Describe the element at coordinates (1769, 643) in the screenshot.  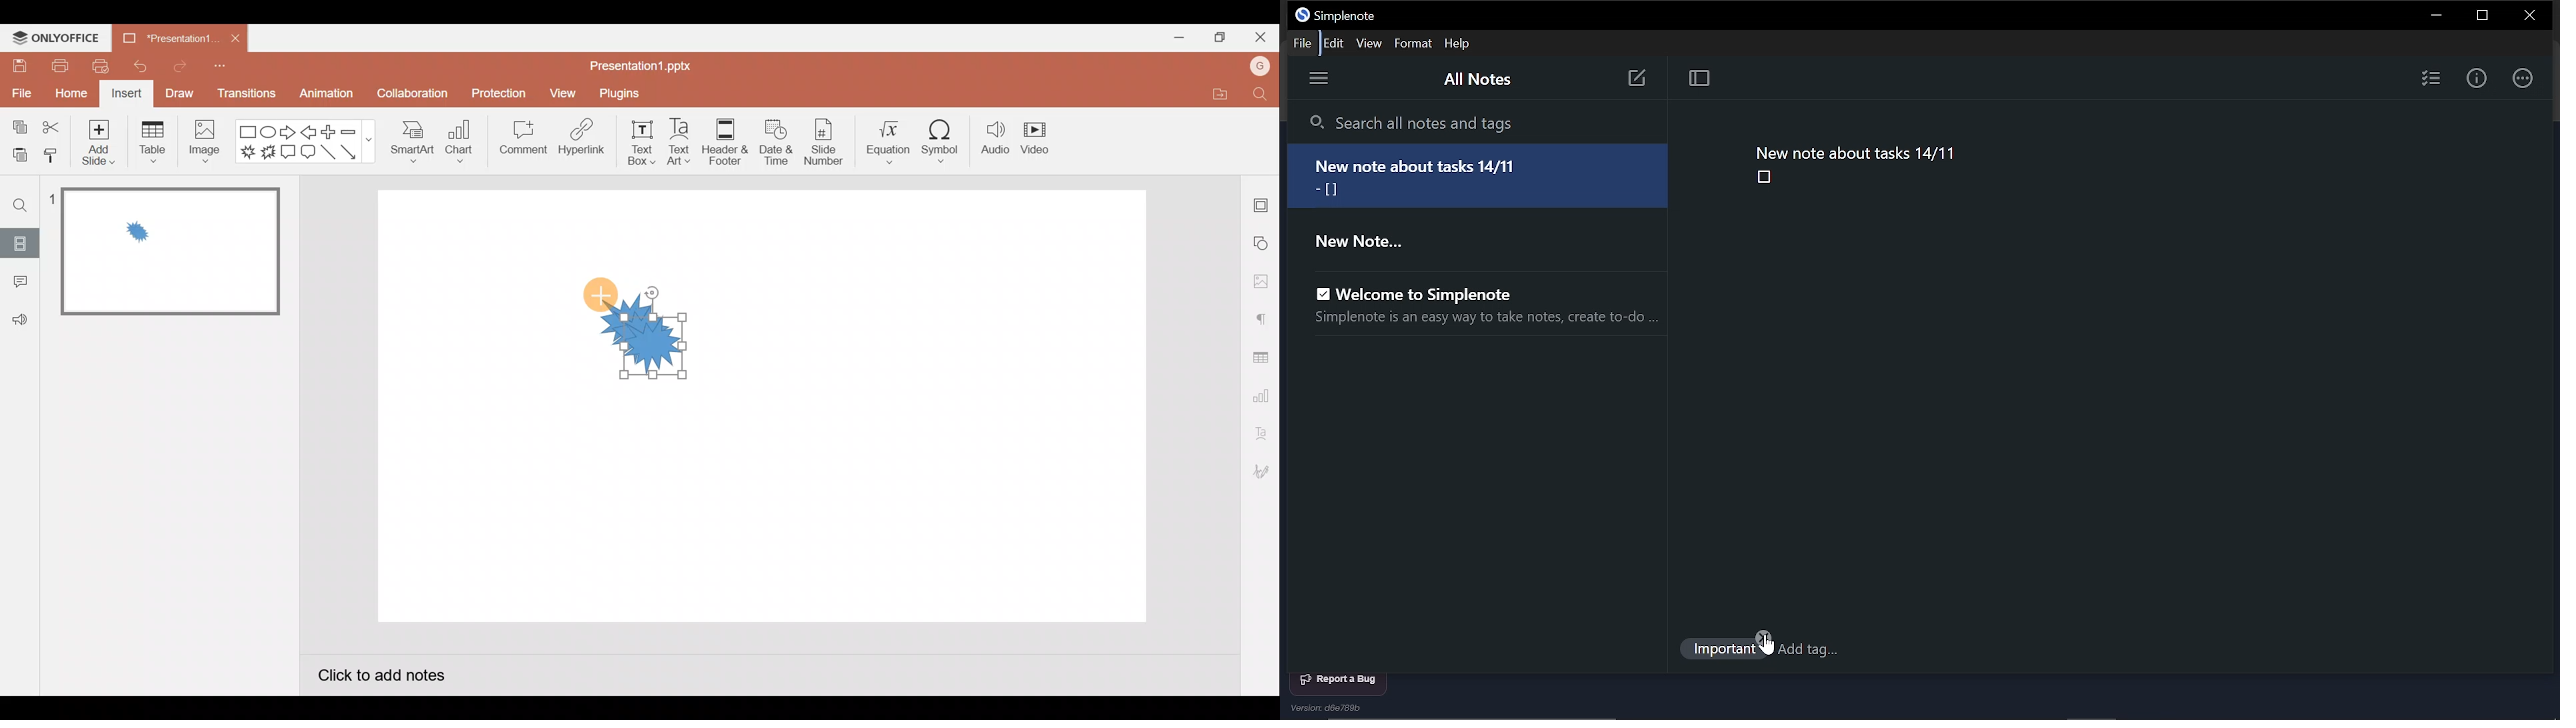
I see `cursor` at that location.